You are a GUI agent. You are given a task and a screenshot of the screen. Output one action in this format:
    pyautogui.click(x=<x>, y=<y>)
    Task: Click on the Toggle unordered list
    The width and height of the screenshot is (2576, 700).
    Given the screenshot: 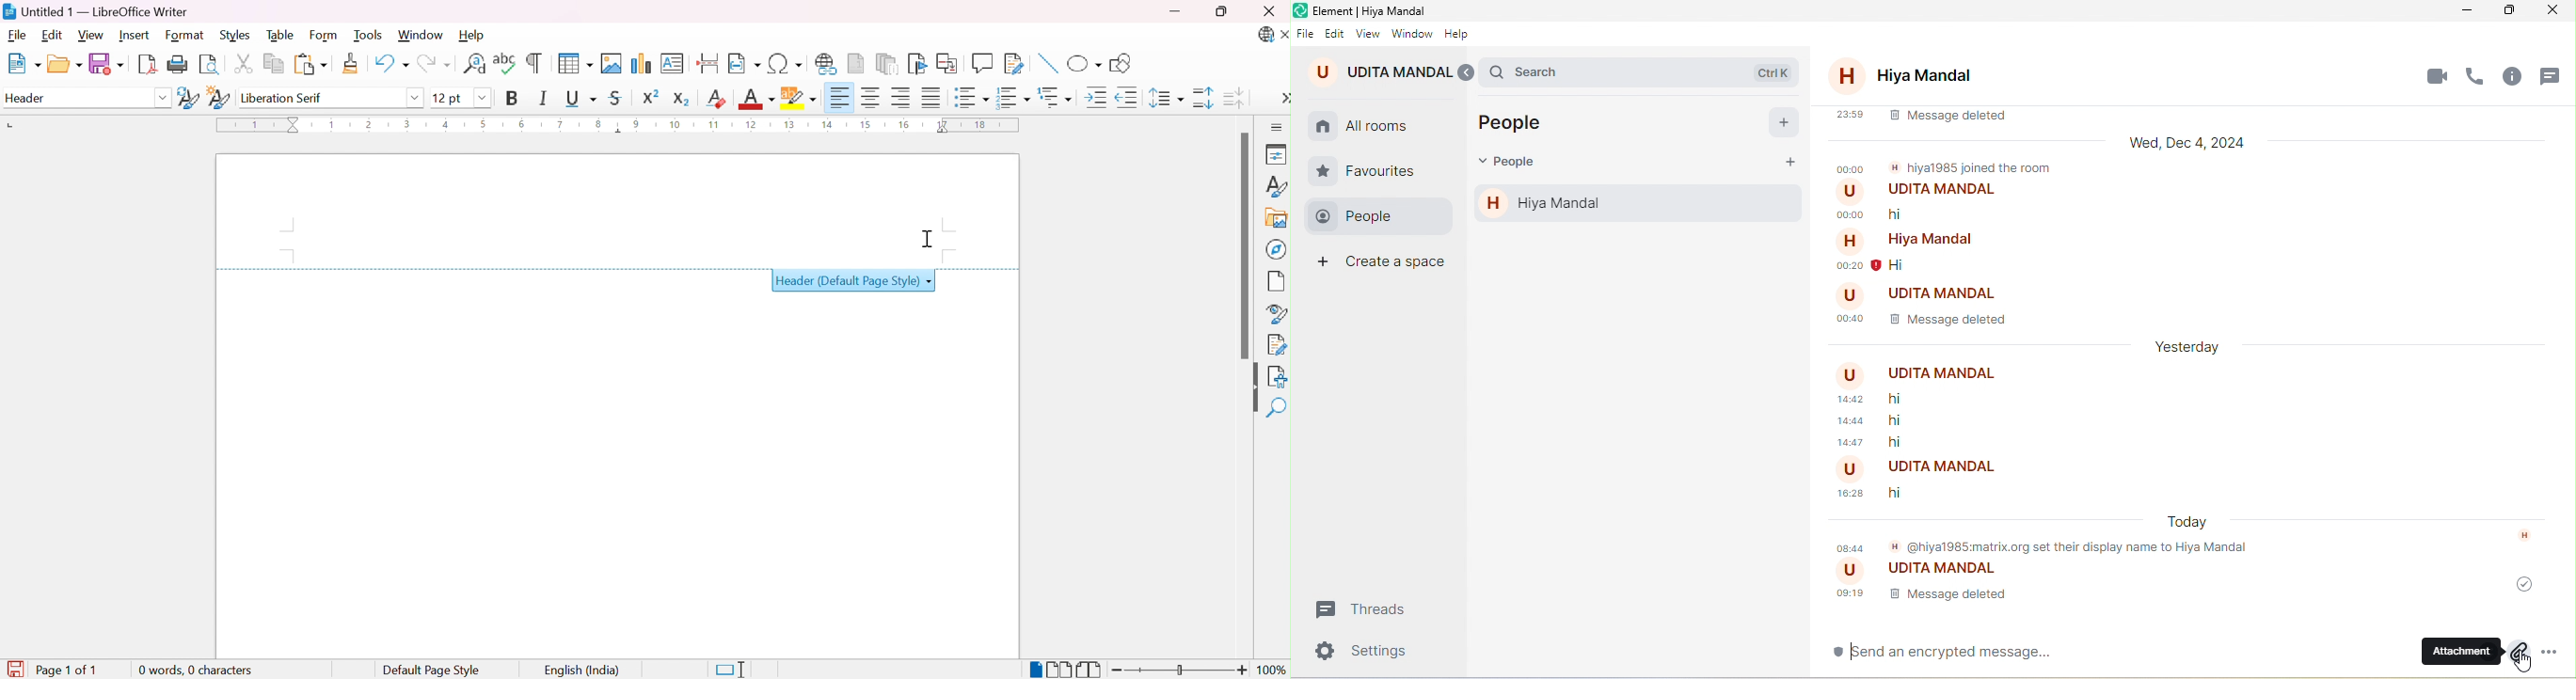 What is the action you would take?
    pyautogui.click(x=972, y=97)
    